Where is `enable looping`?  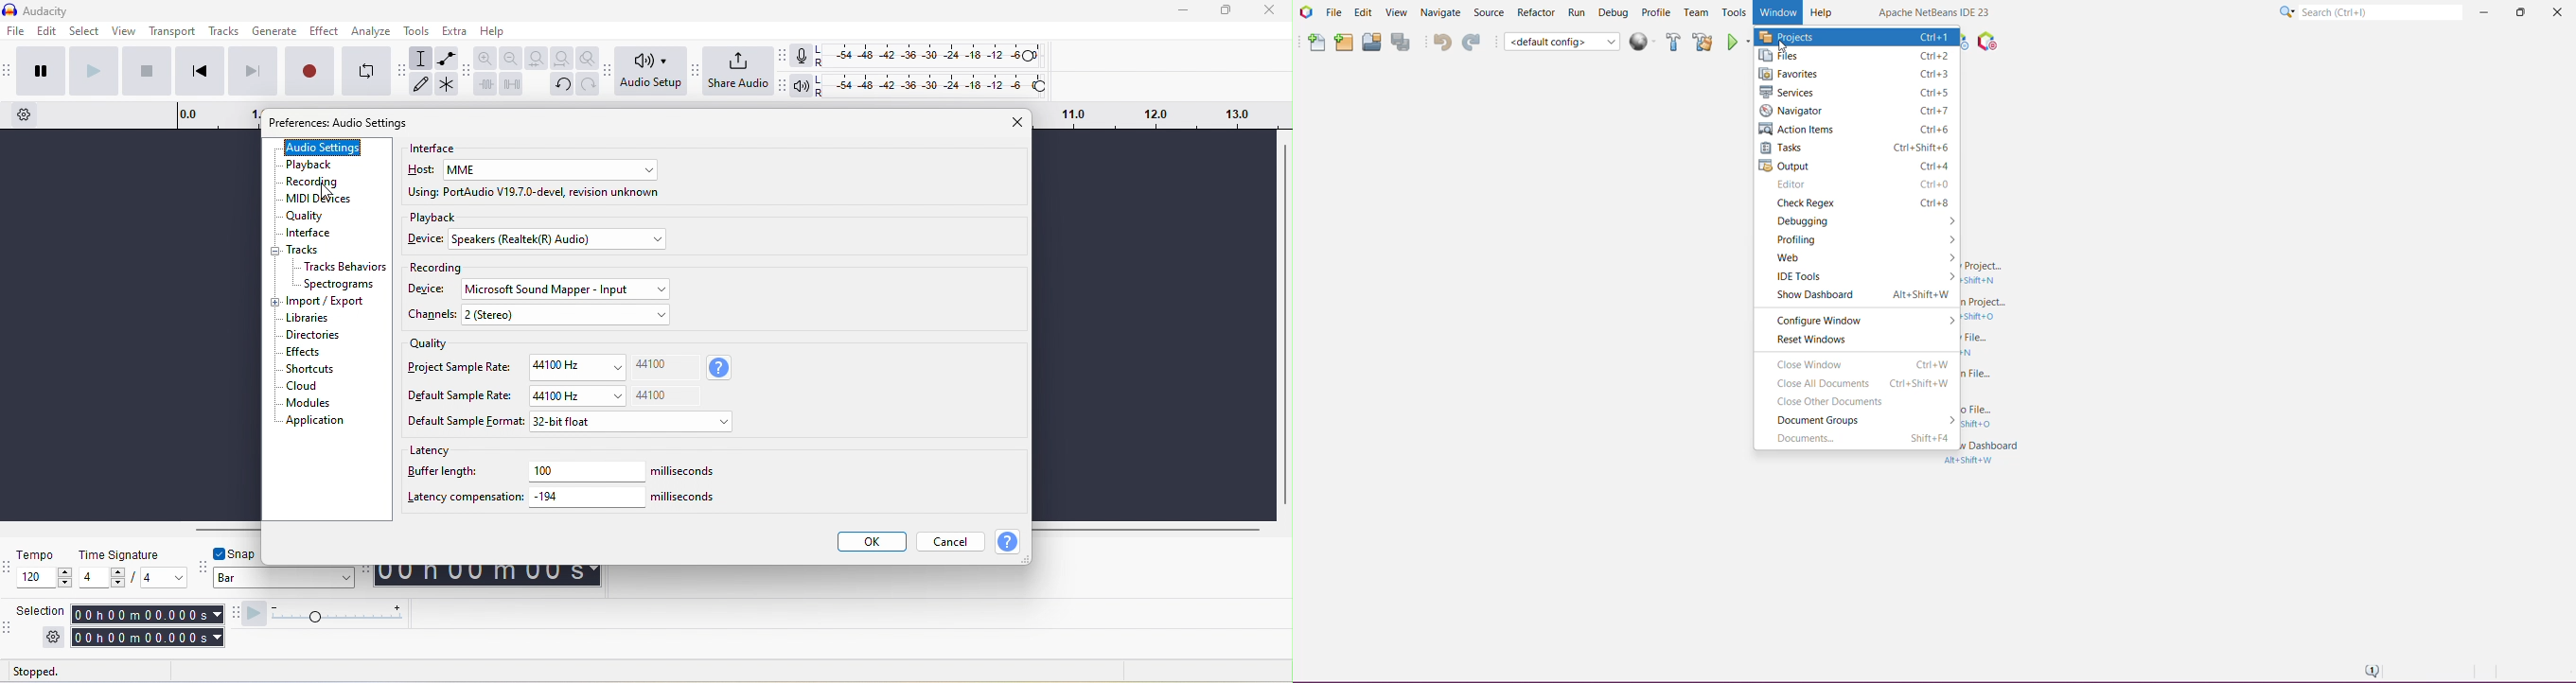
enable looping is located at coordinates (367, 72).